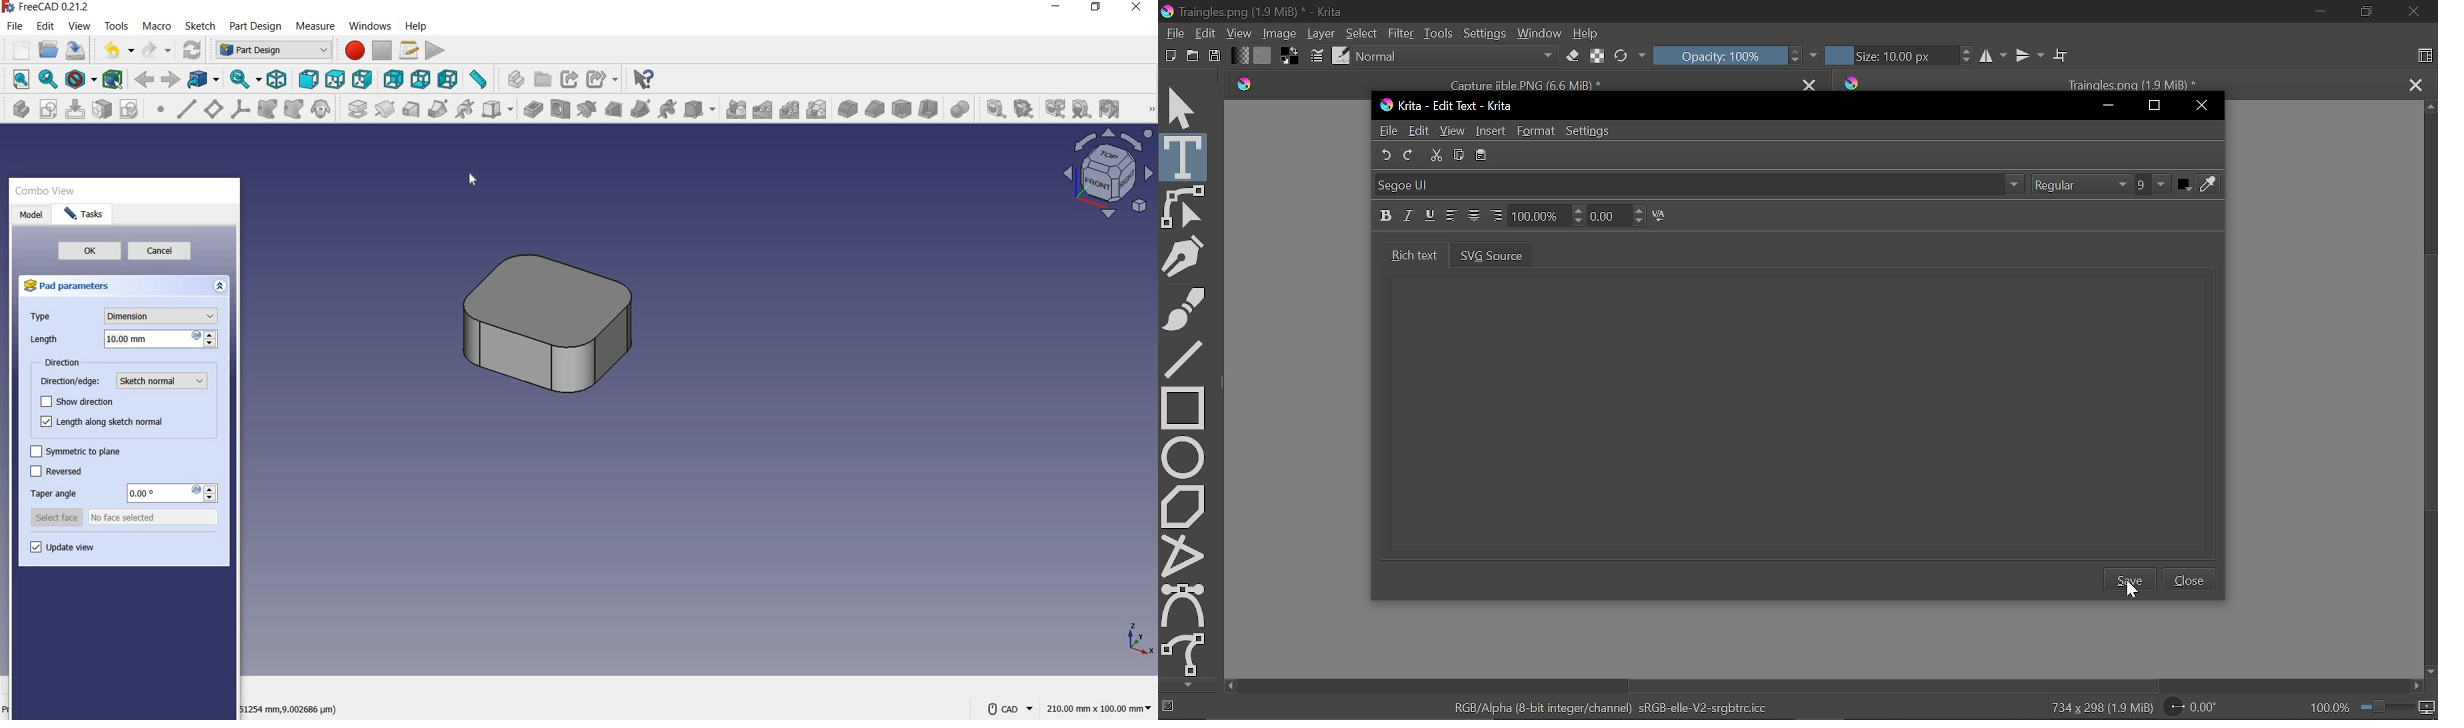 Image resolution: width=2464 pixels, height=728 pixels. Describe the element at coordinates (994, 108) in the screenshot. I see `measure linear` at that location.